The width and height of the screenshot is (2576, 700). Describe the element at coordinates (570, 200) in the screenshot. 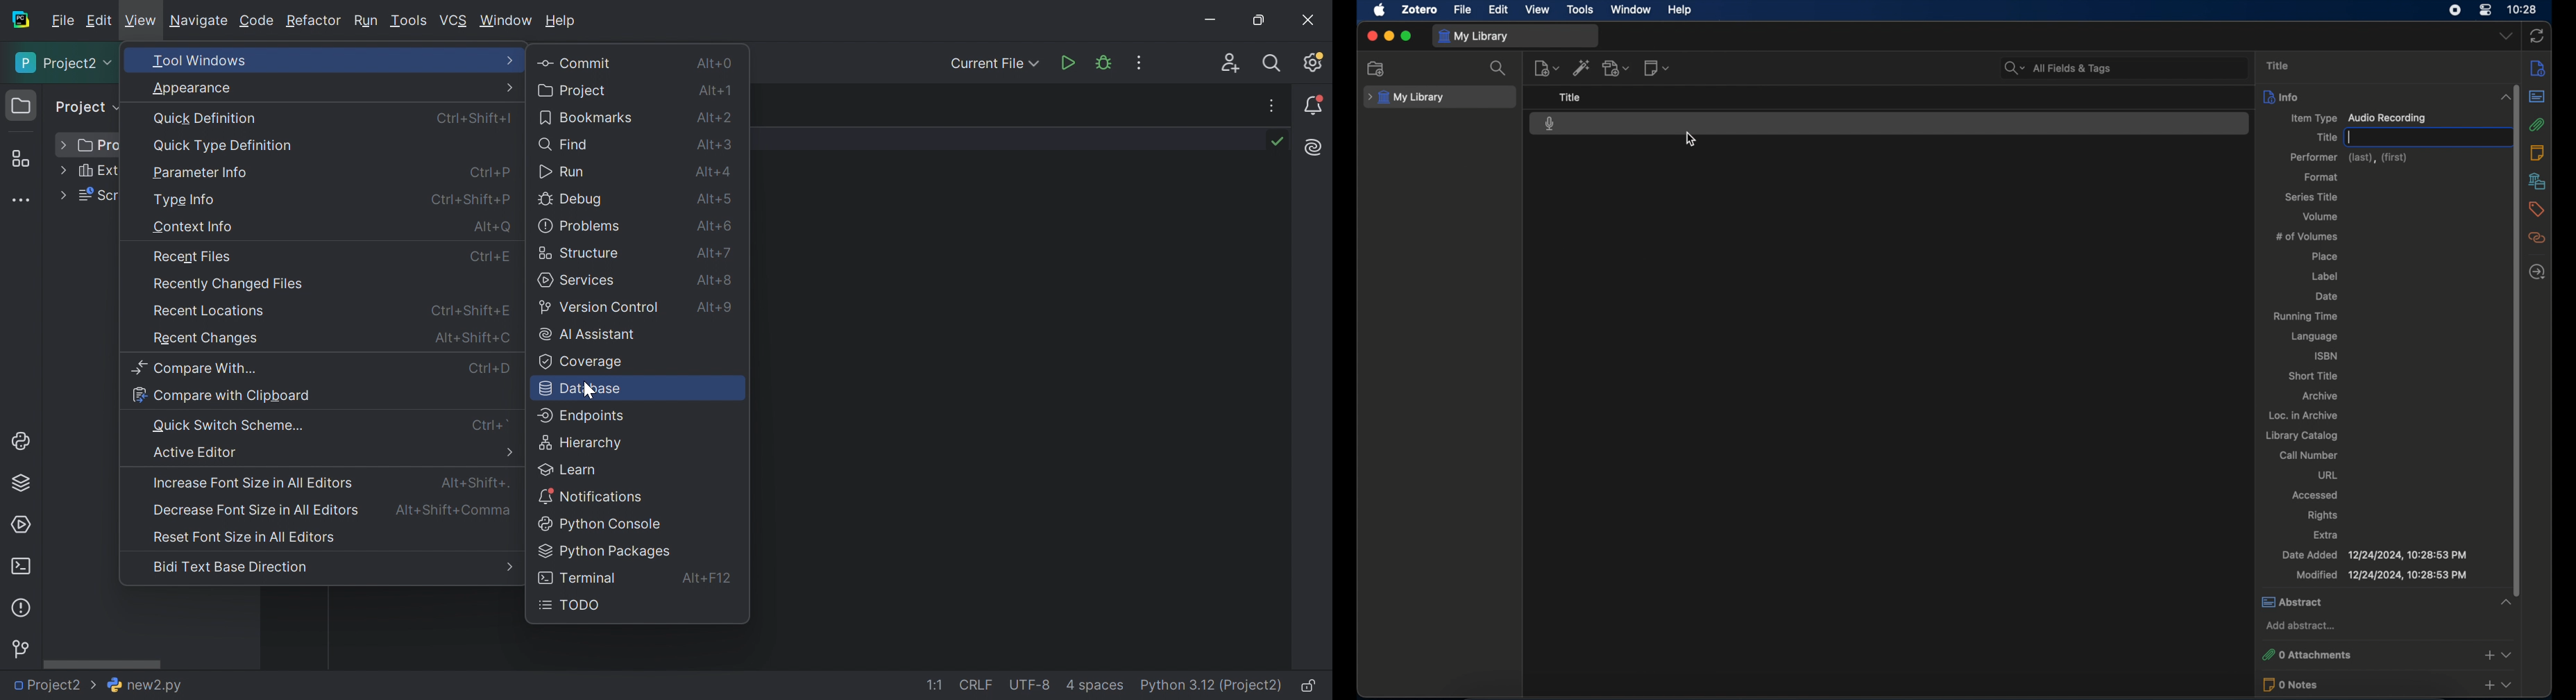

I see `Debug` at that location.